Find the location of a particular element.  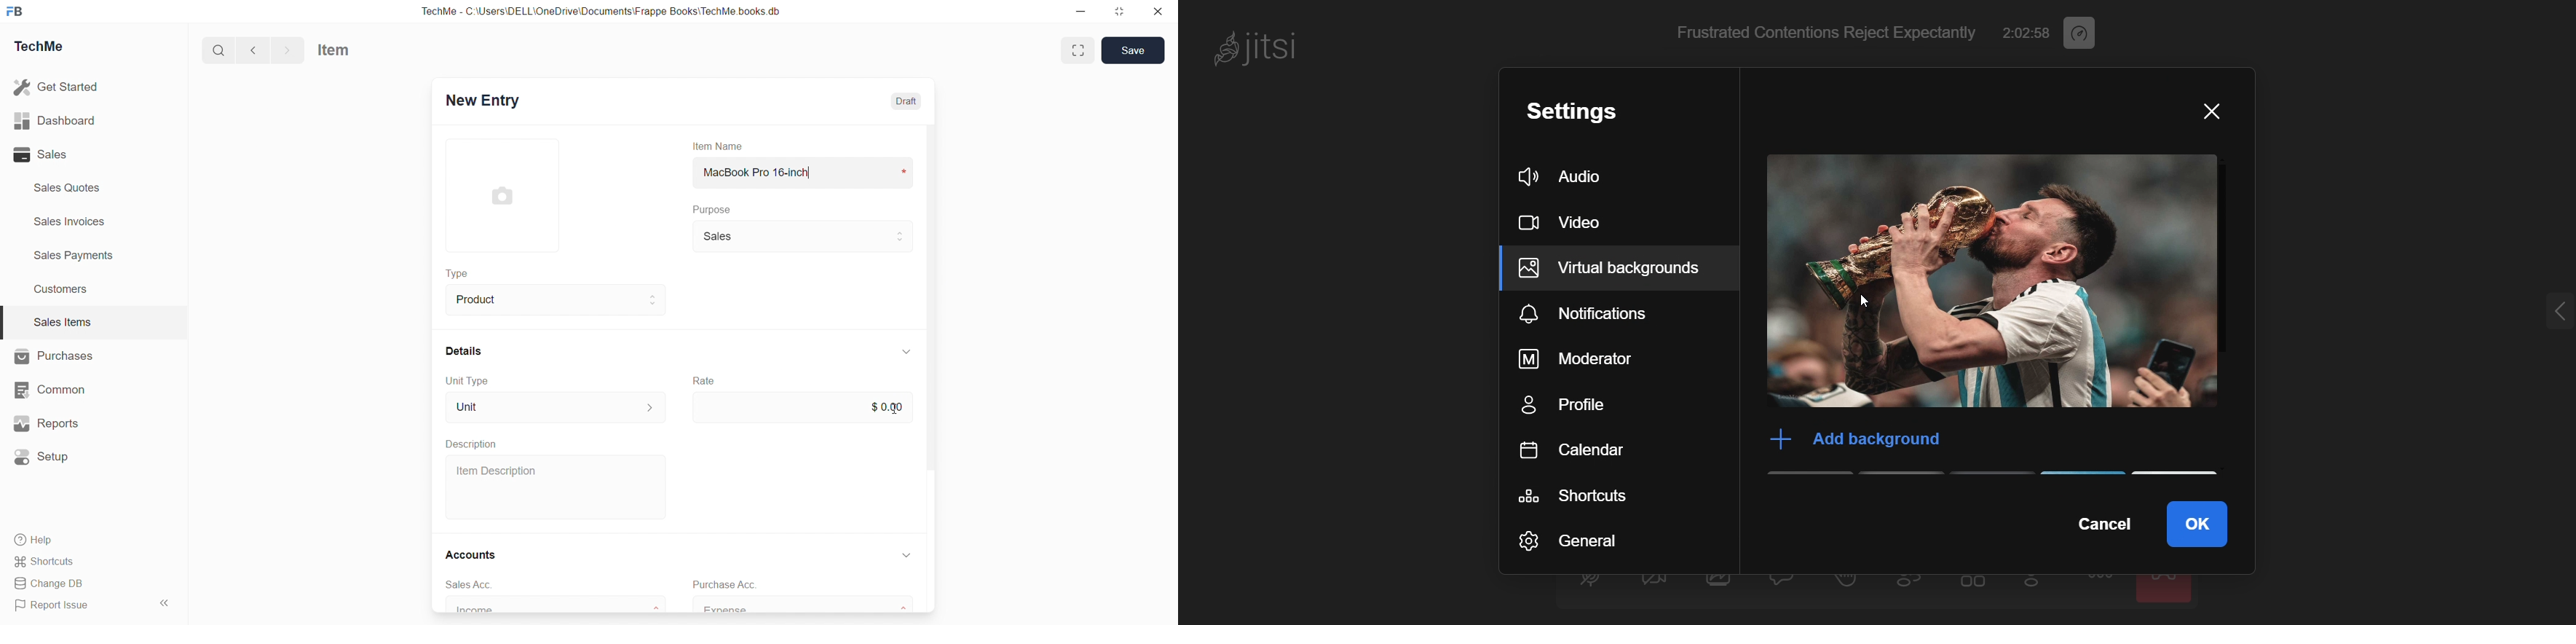

TechMe is located at coordinates (43, 45).